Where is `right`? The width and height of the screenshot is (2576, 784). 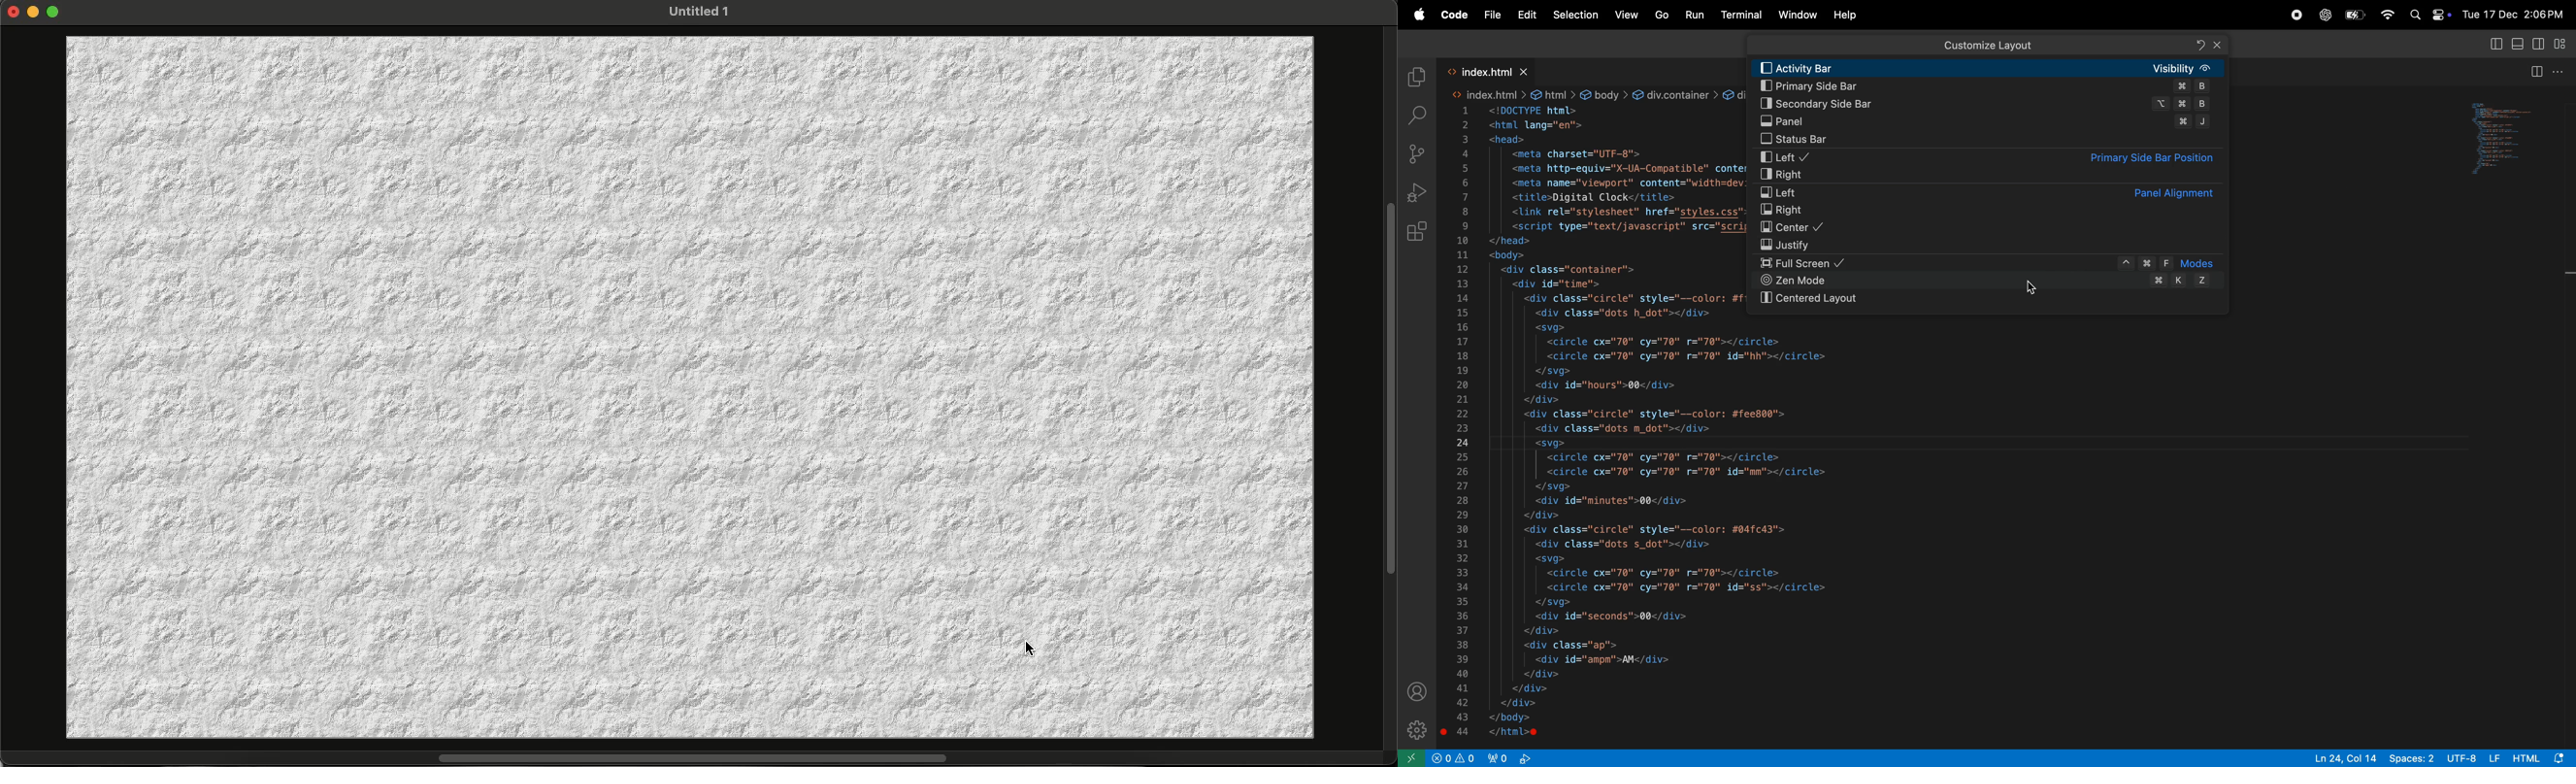
right is located at coordinates (1989, 210).